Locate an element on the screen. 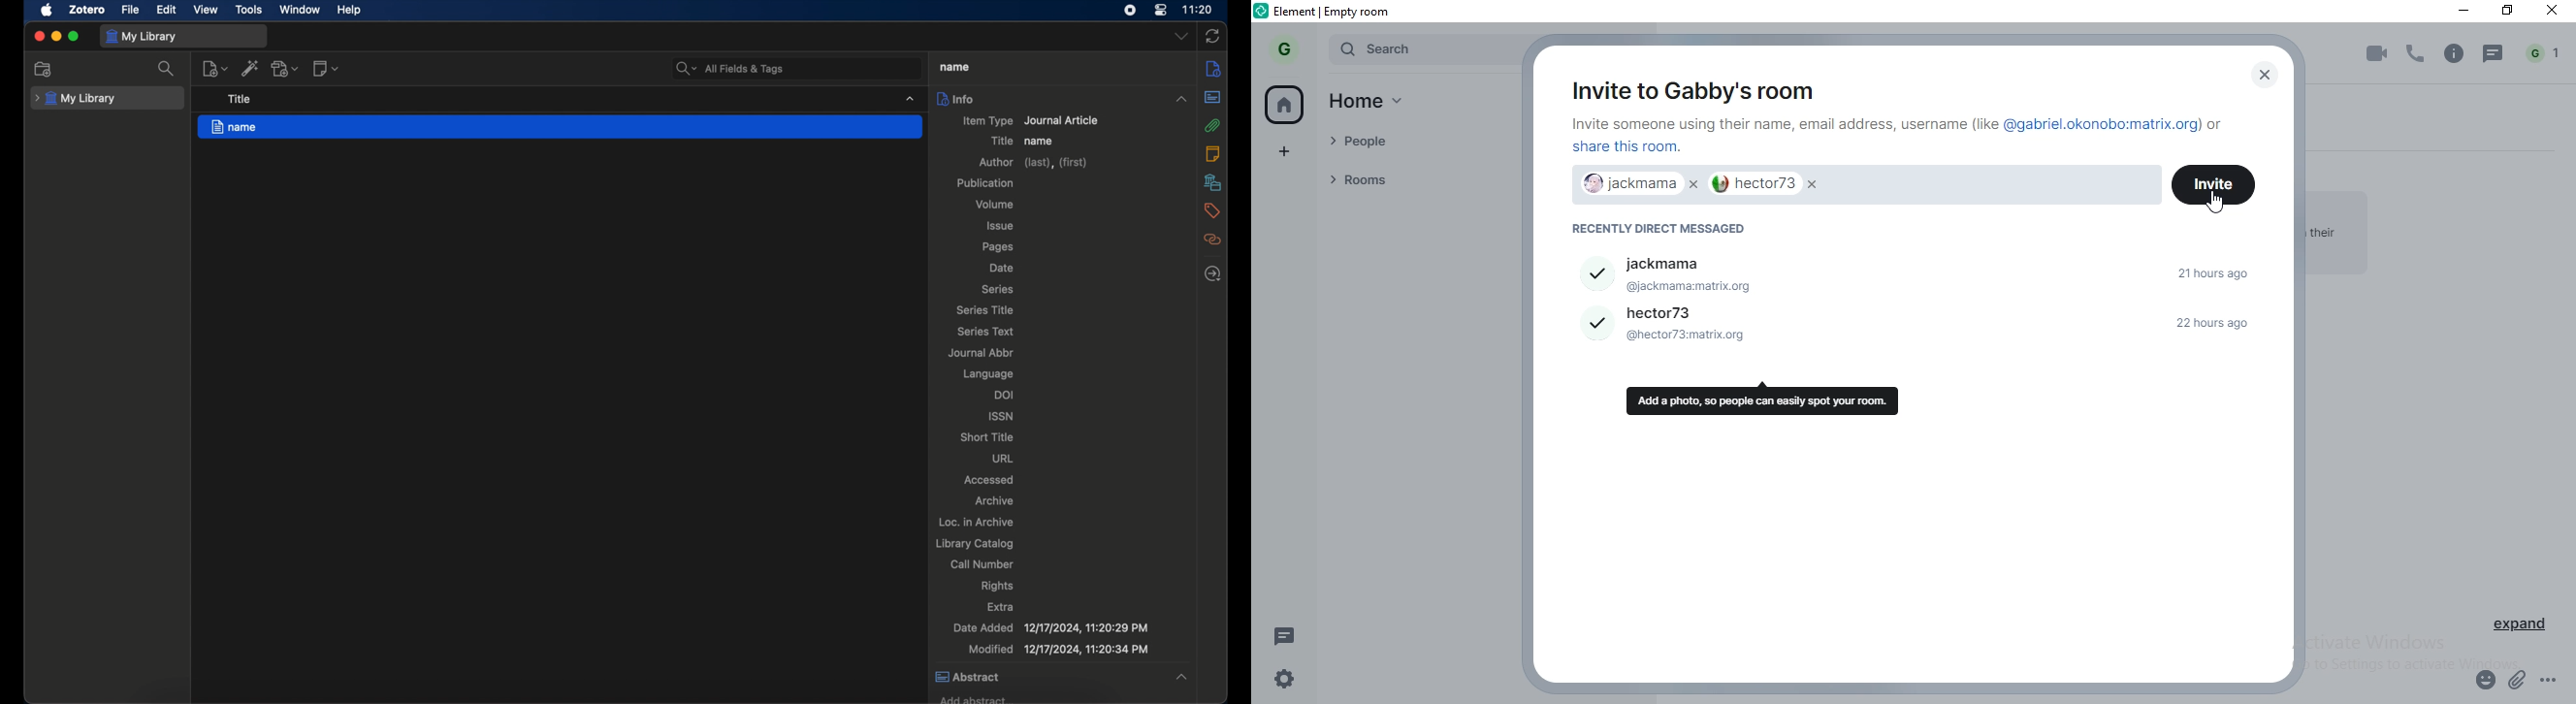  issn is located at coordinates (1002, 416).